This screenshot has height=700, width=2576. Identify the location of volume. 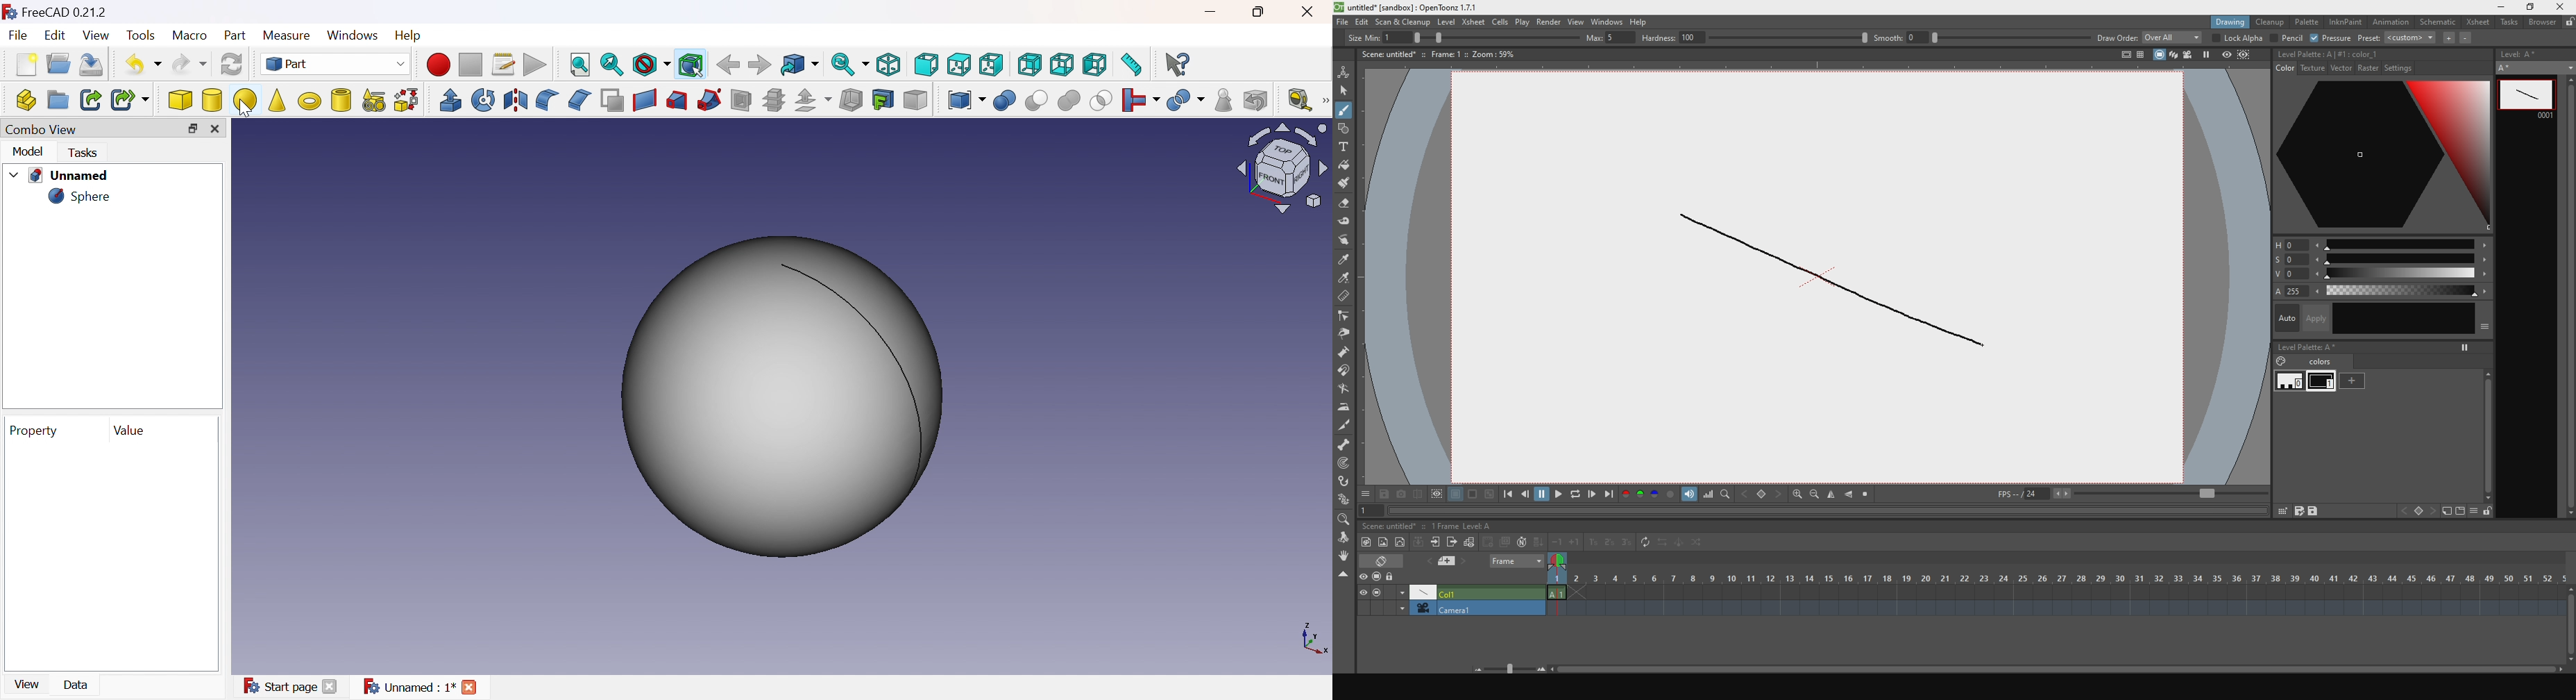
(1709, 494).